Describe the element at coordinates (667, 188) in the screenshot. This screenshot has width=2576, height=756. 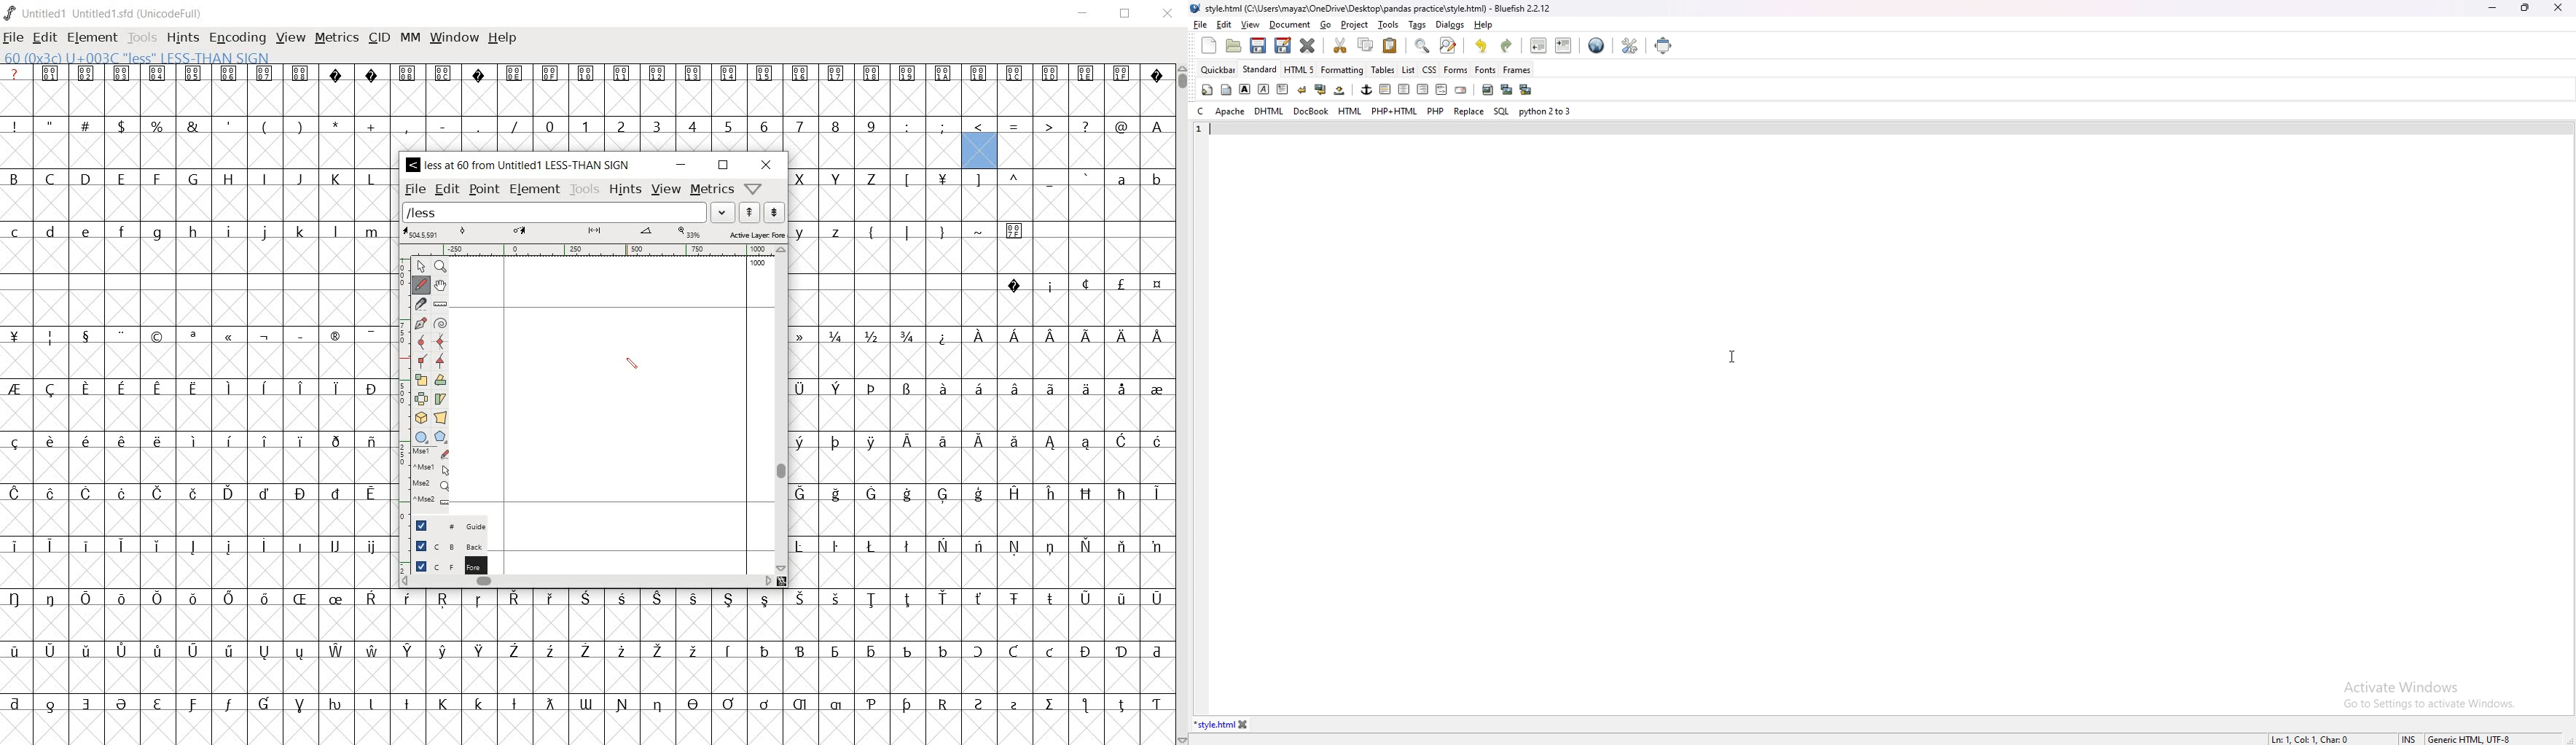
I see `view` at that location.